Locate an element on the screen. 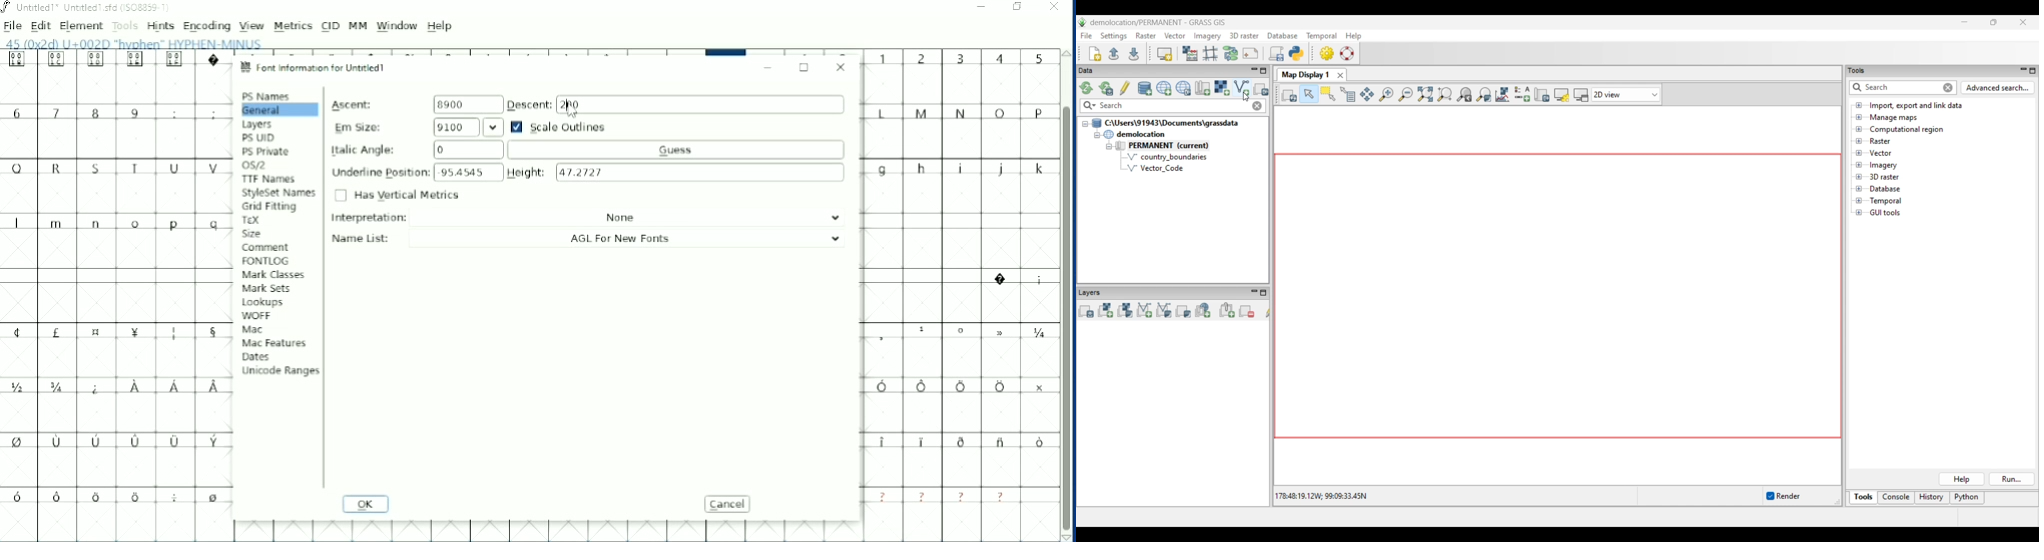 The height and width of the screenshot is (560, 2044). Mac Features is located at coordinates (273, 343).